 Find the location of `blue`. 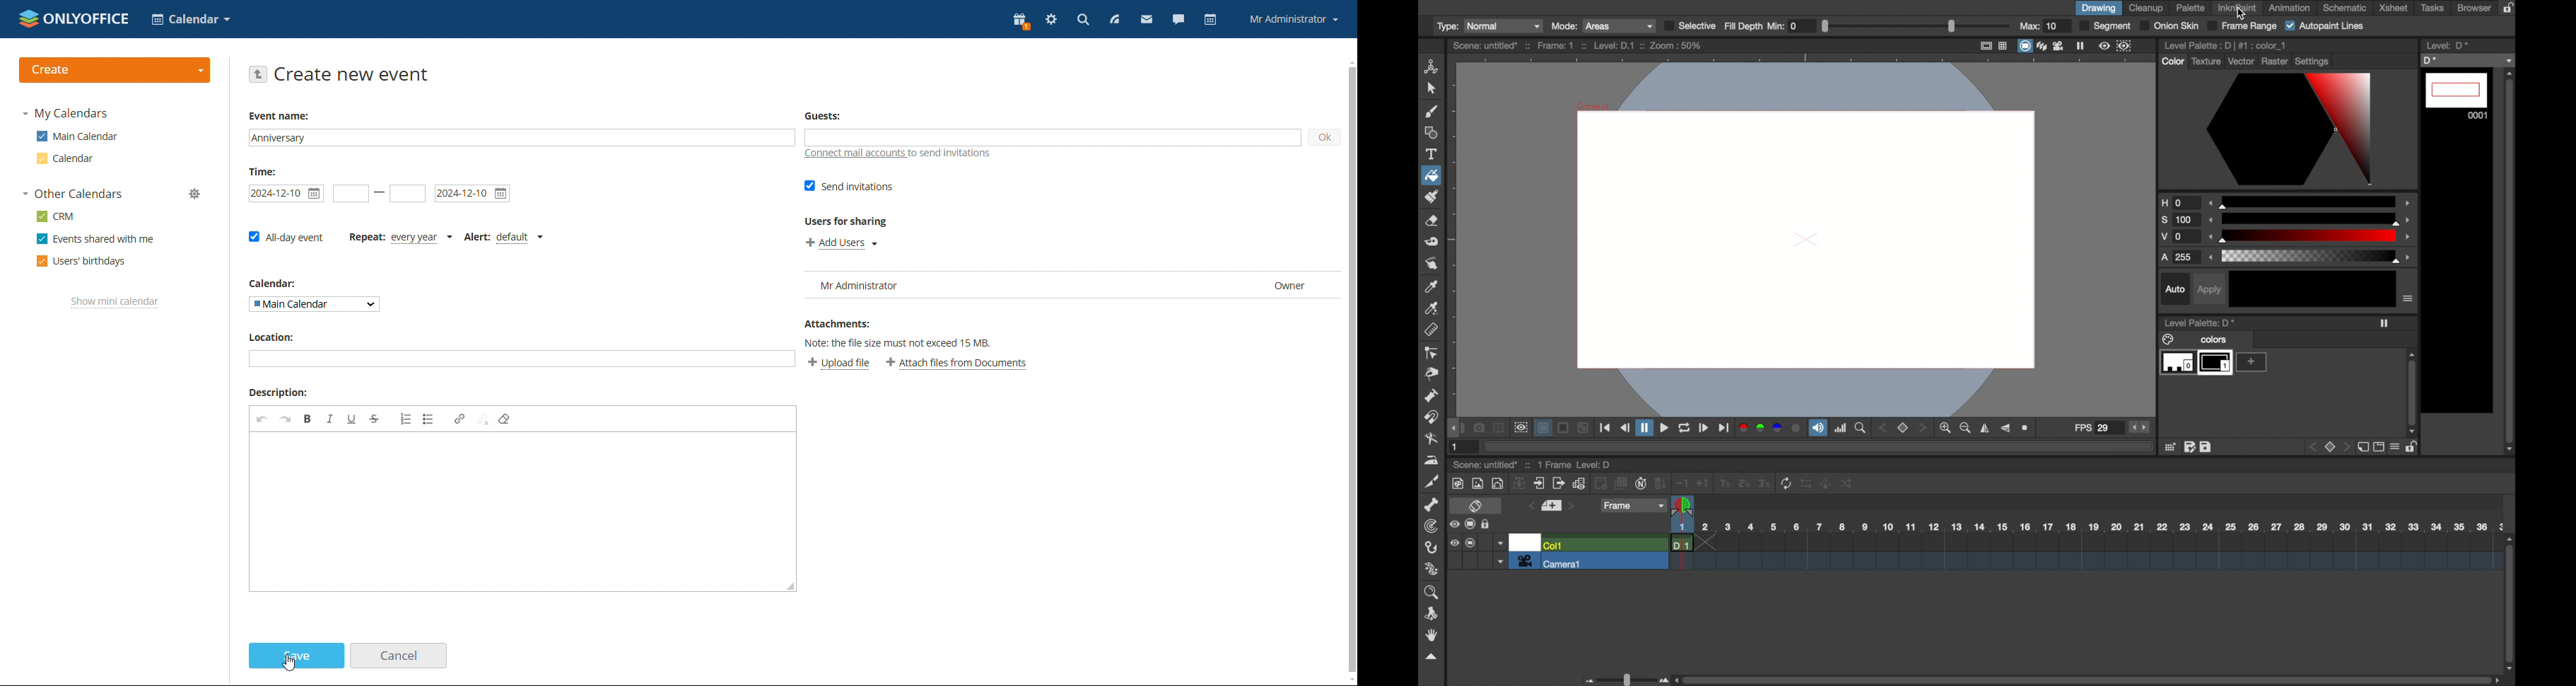

blue is located at coordinates (1779, 429).